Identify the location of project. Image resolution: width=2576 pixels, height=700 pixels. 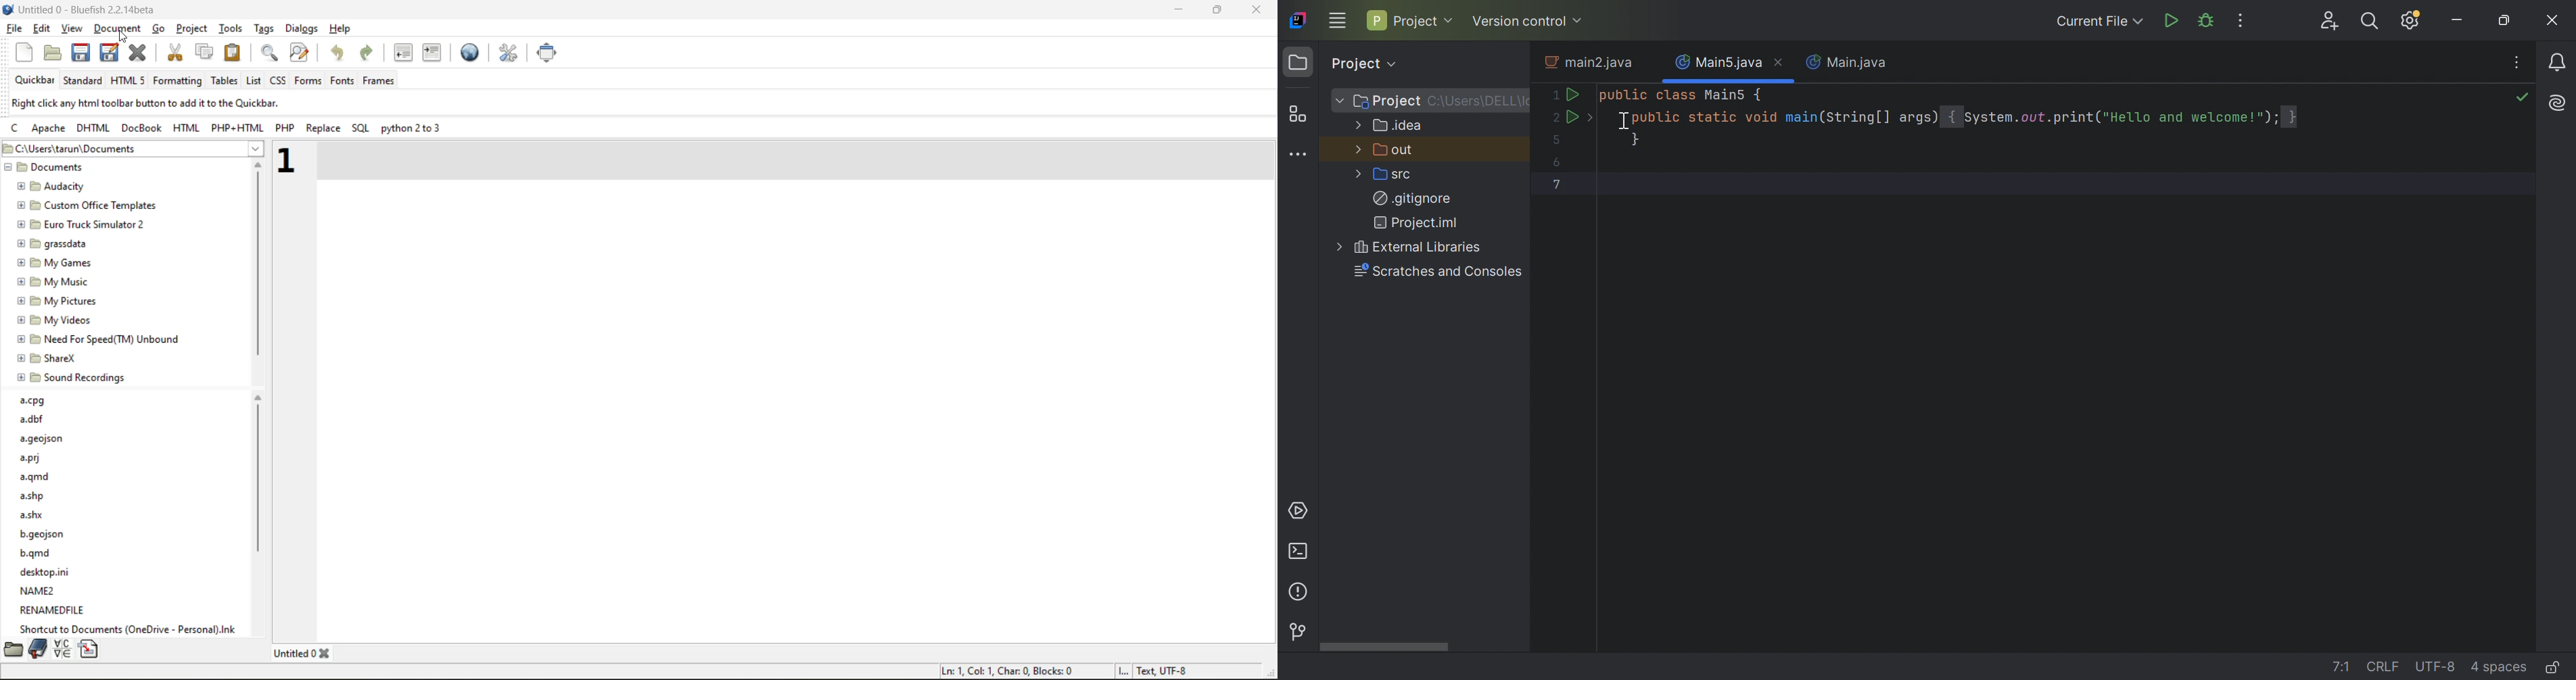
(194, 28).